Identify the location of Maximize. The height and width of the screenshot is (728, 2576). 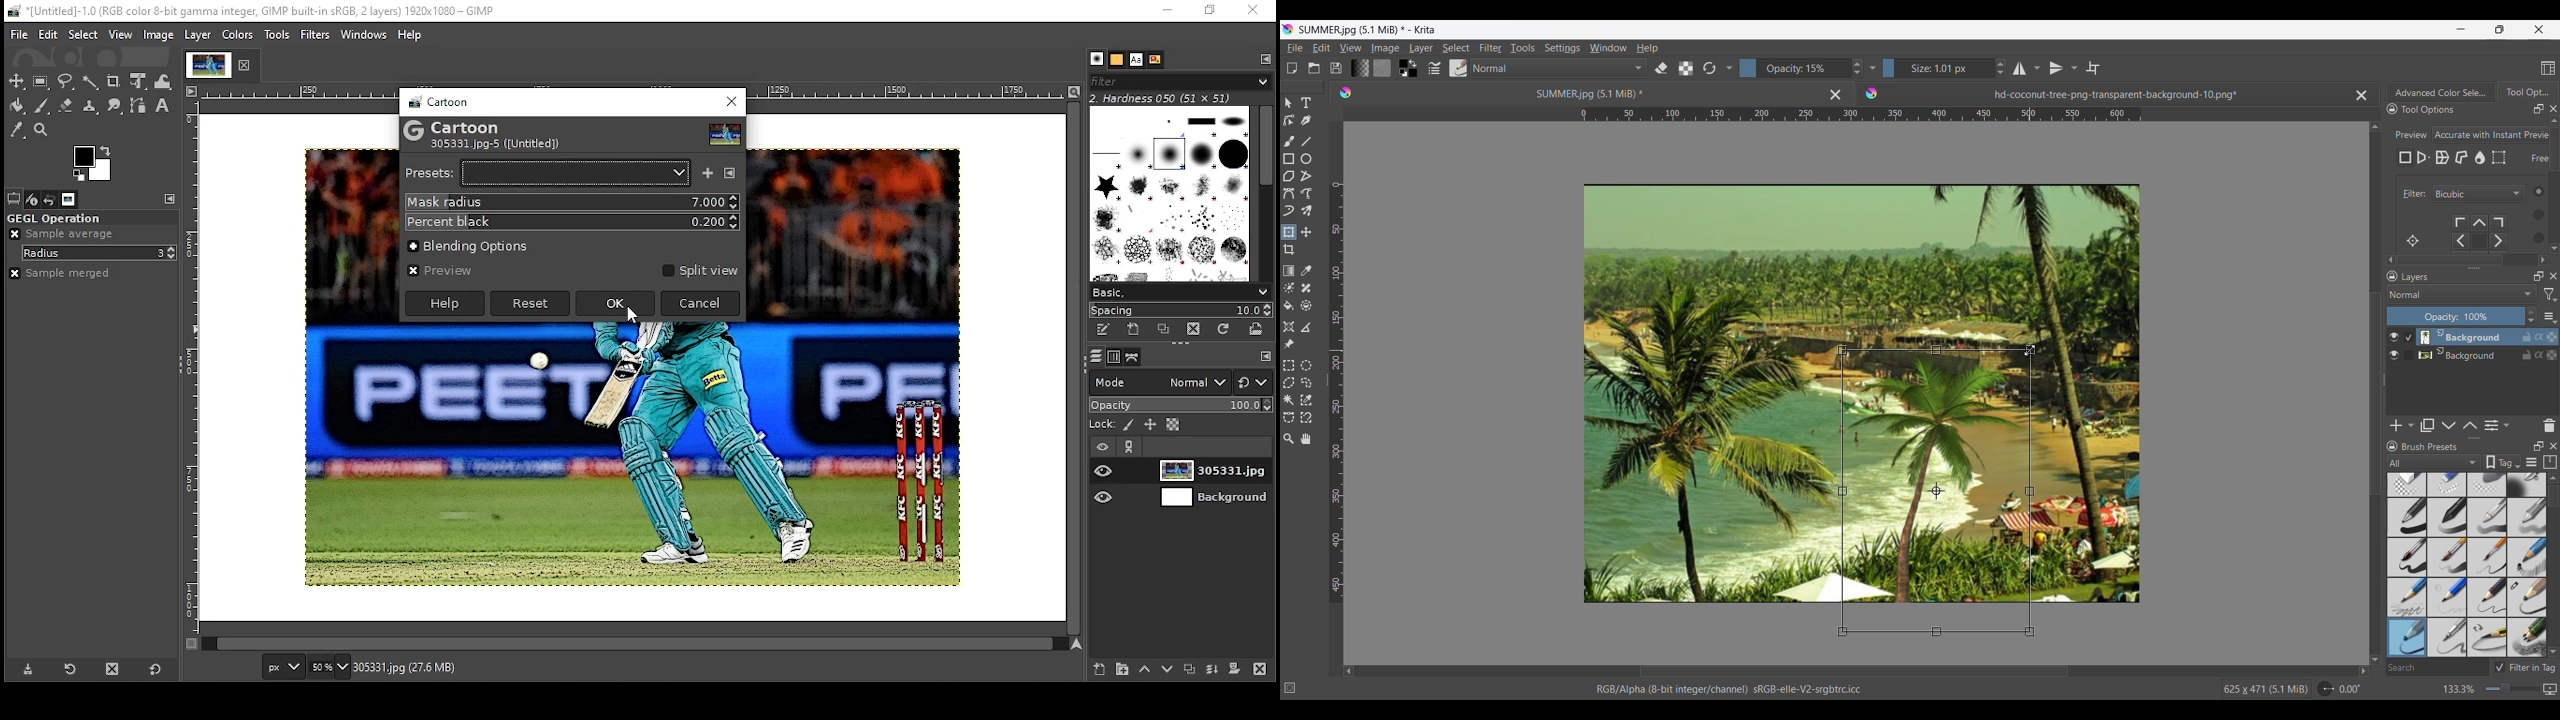
(2552, 334).